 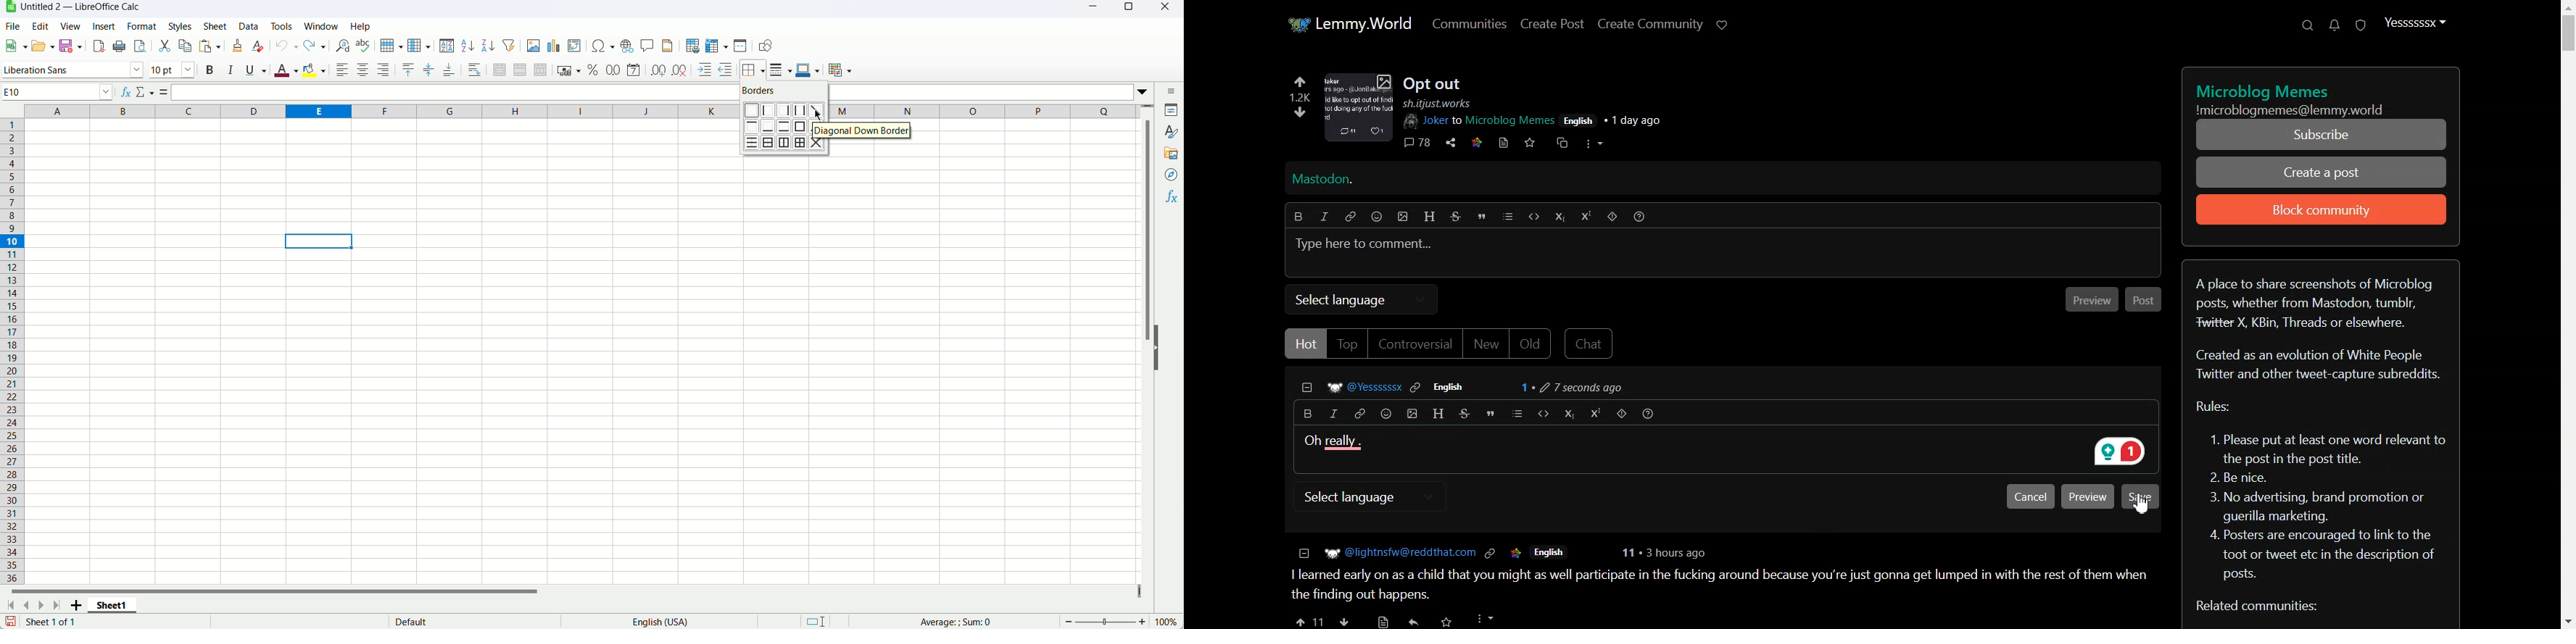 What do you see at coordinates (468, 46) in the screenshot?
I see `Sort ascending` at bounding box center [468, 46].